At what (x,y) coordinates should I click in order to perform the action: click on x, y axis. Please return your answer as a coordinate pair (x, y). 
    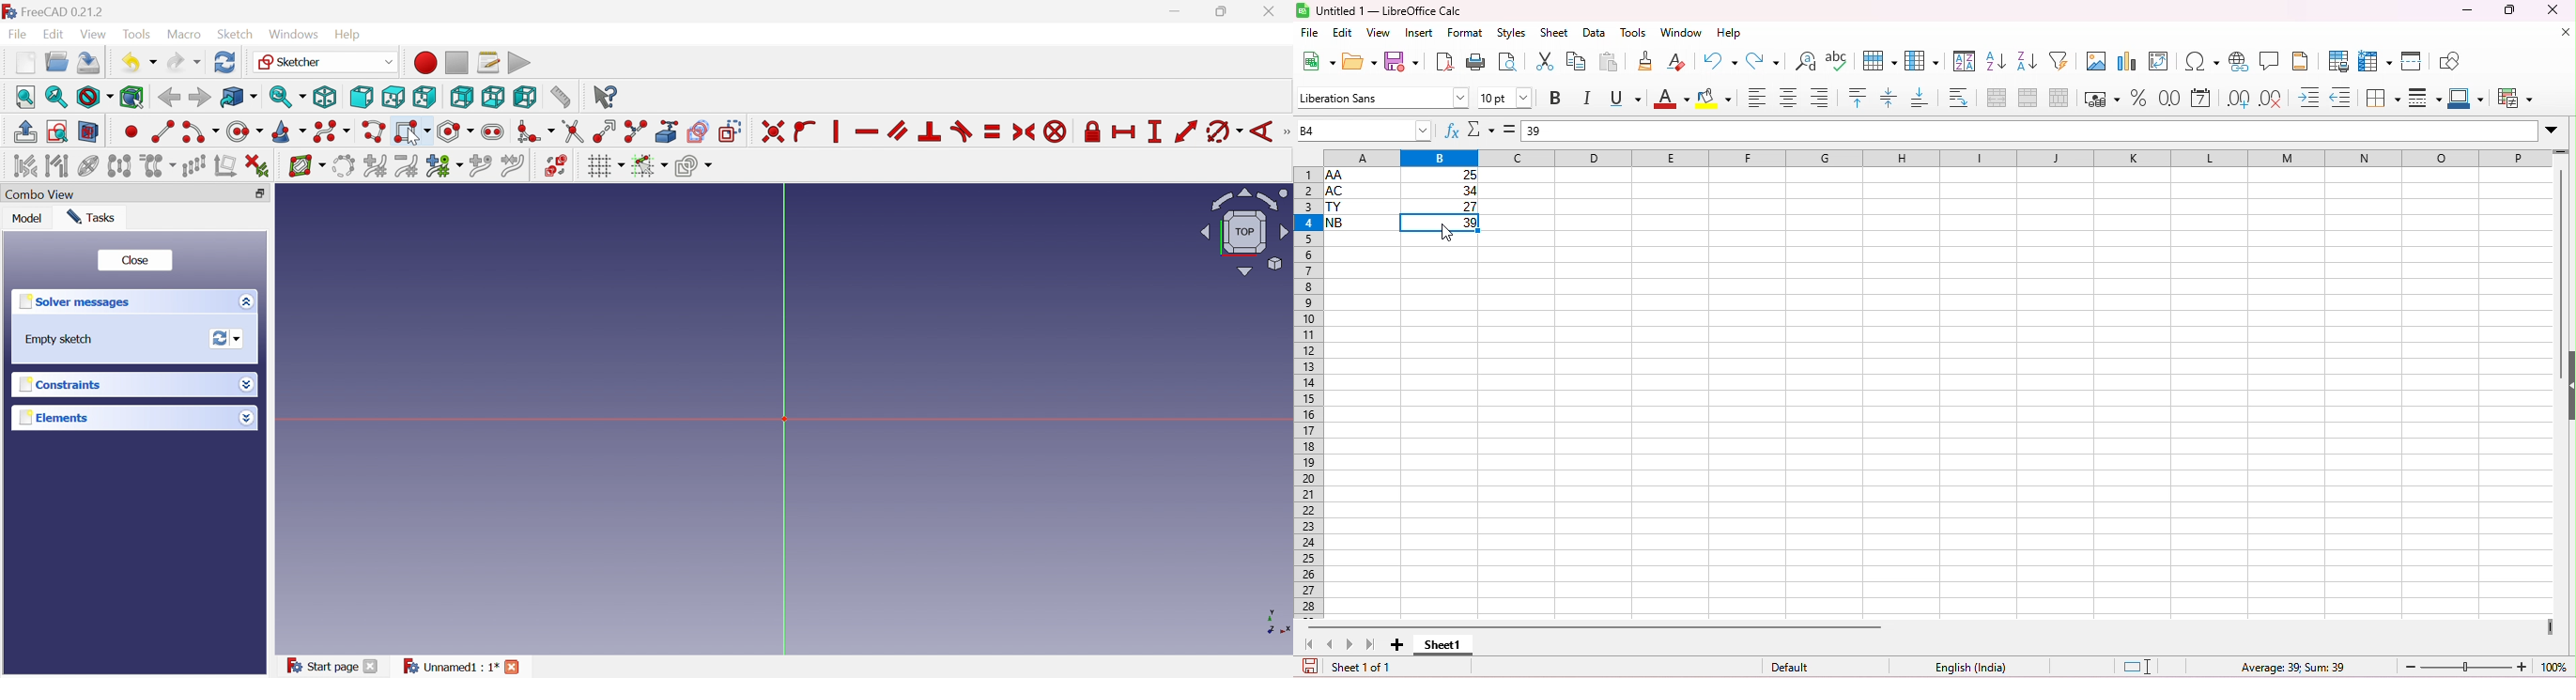
    Looking at the image, I should click on (1275, 621).